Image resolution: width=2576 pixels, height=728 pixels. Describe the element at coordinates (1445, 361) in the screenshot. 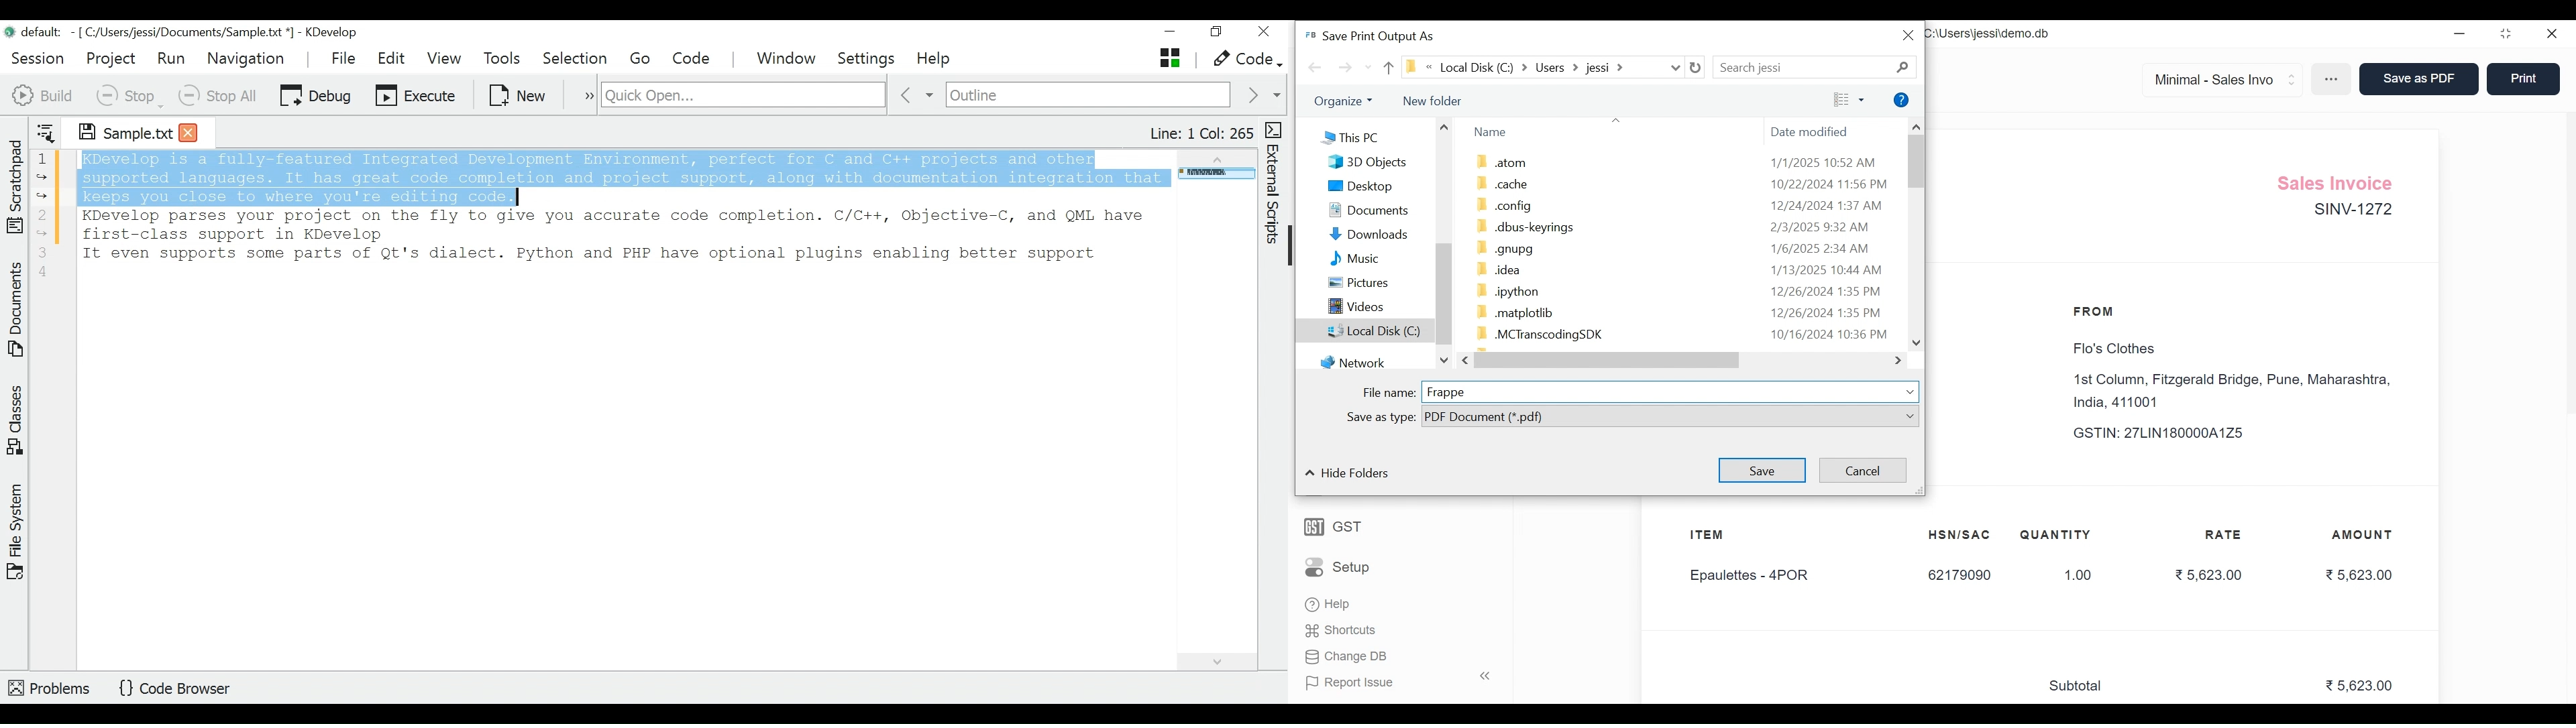

I see `Scroll down` at that location.